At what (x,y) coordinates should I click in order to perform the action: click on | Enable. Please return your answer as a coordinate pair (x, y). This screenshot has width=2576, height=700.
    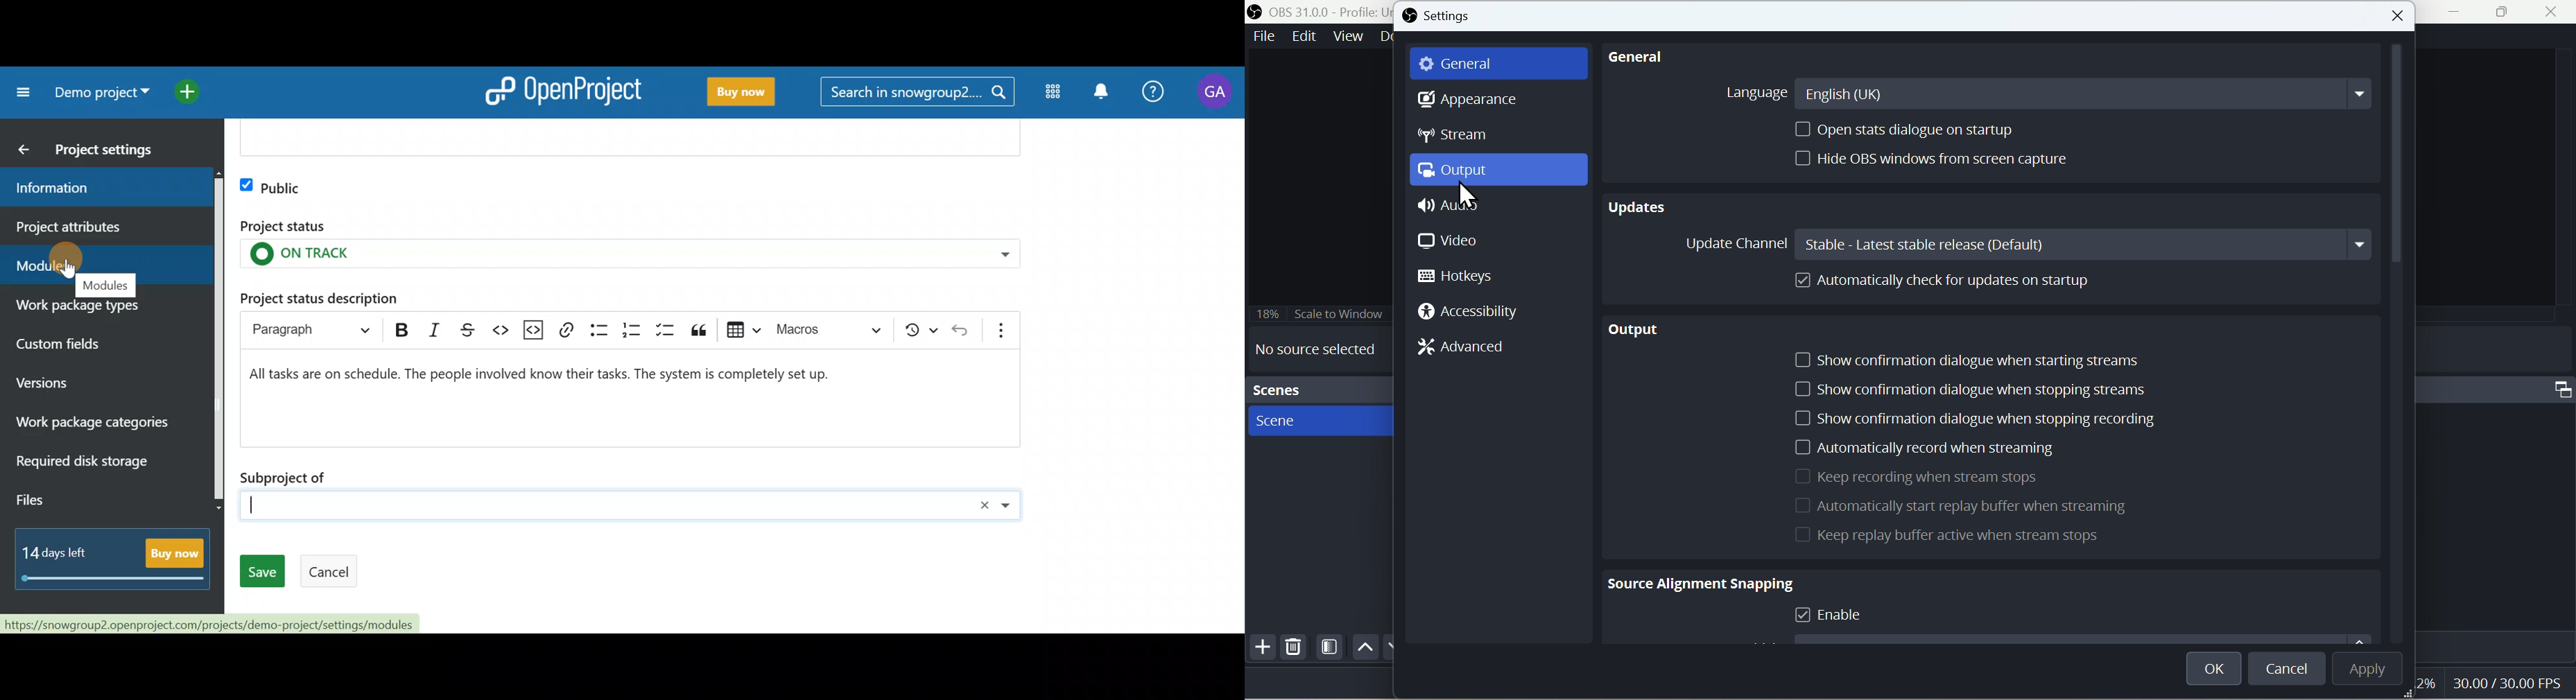
    Looking at the image, I should click on (1833, 613).